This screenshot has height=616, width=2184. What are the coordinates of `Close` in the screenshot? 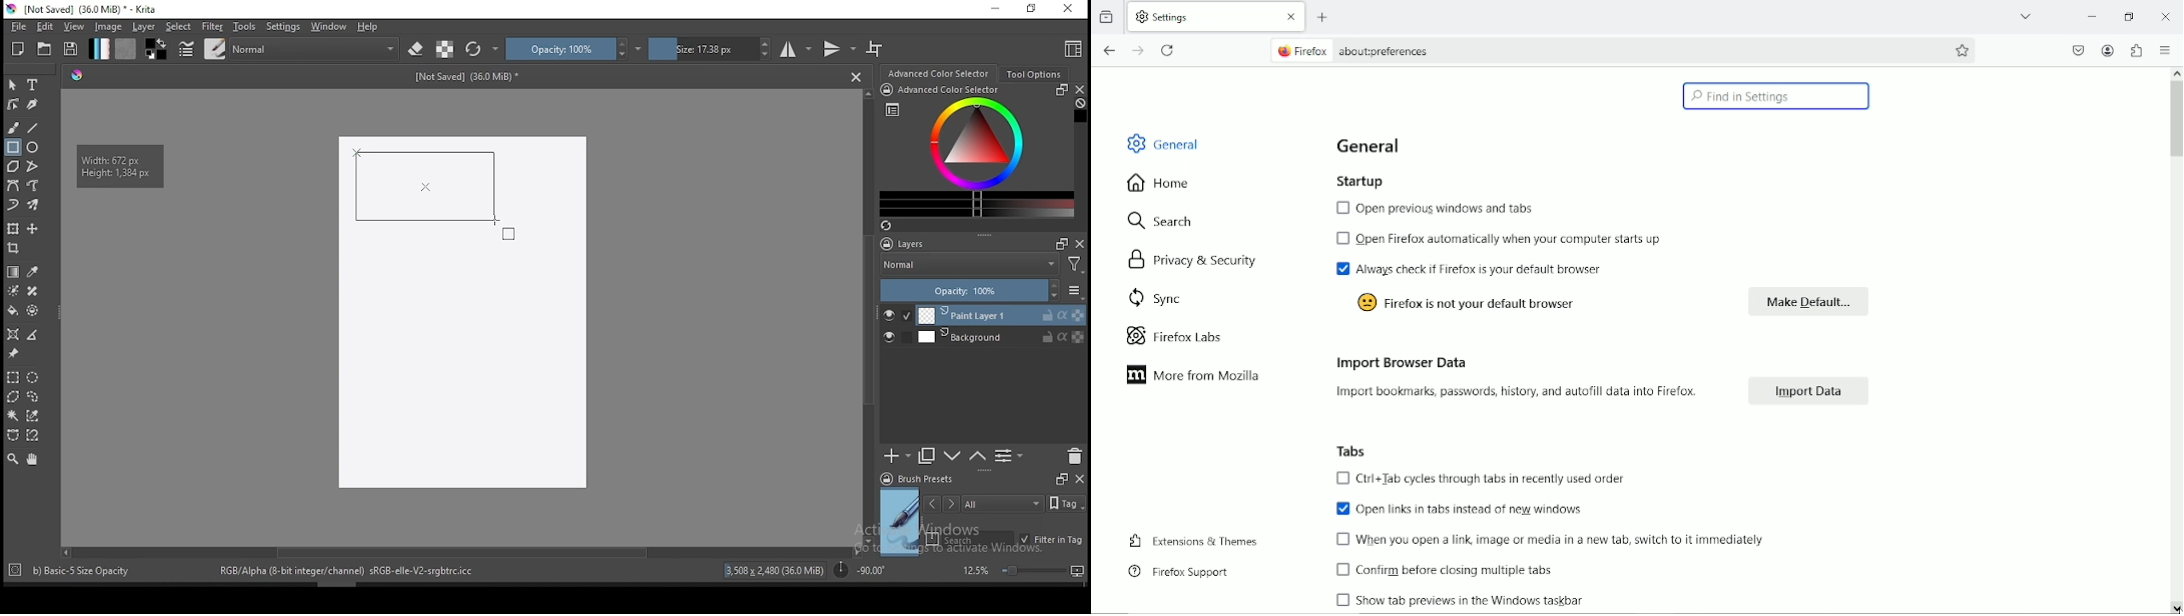 It's located at (2165, 16).